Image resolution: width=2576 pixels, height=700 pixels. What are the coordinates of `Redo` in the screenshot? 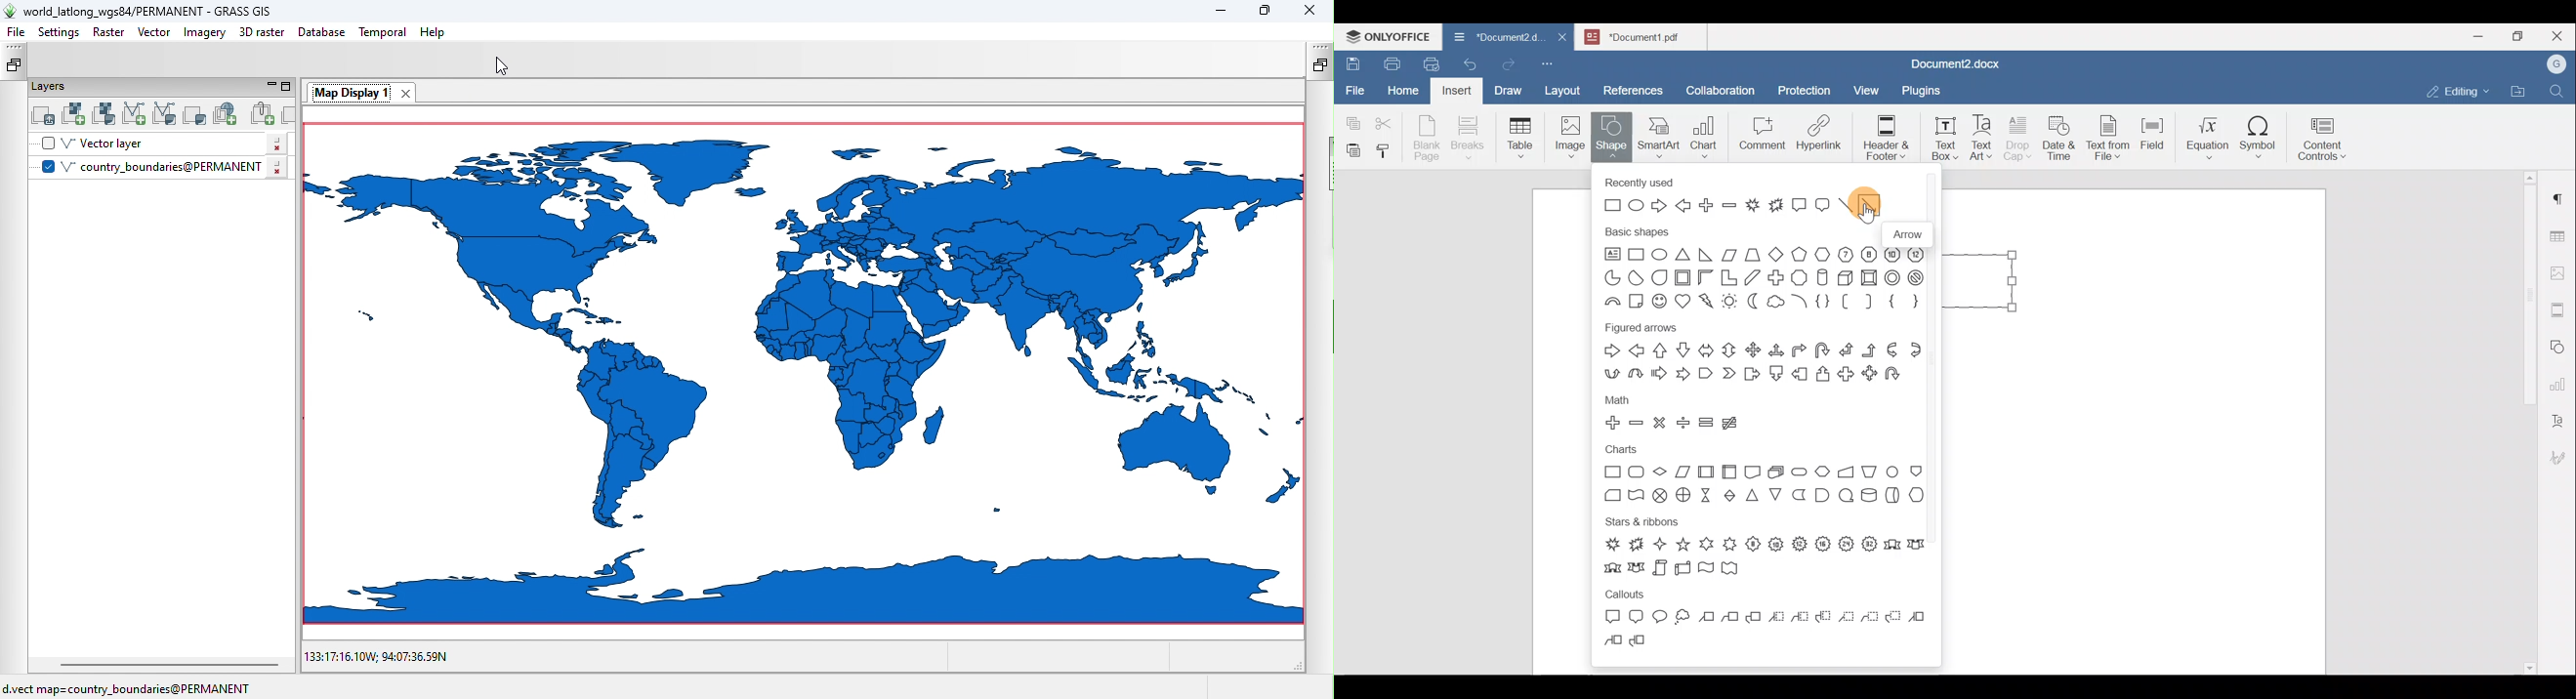 It's located at (1508, 65).